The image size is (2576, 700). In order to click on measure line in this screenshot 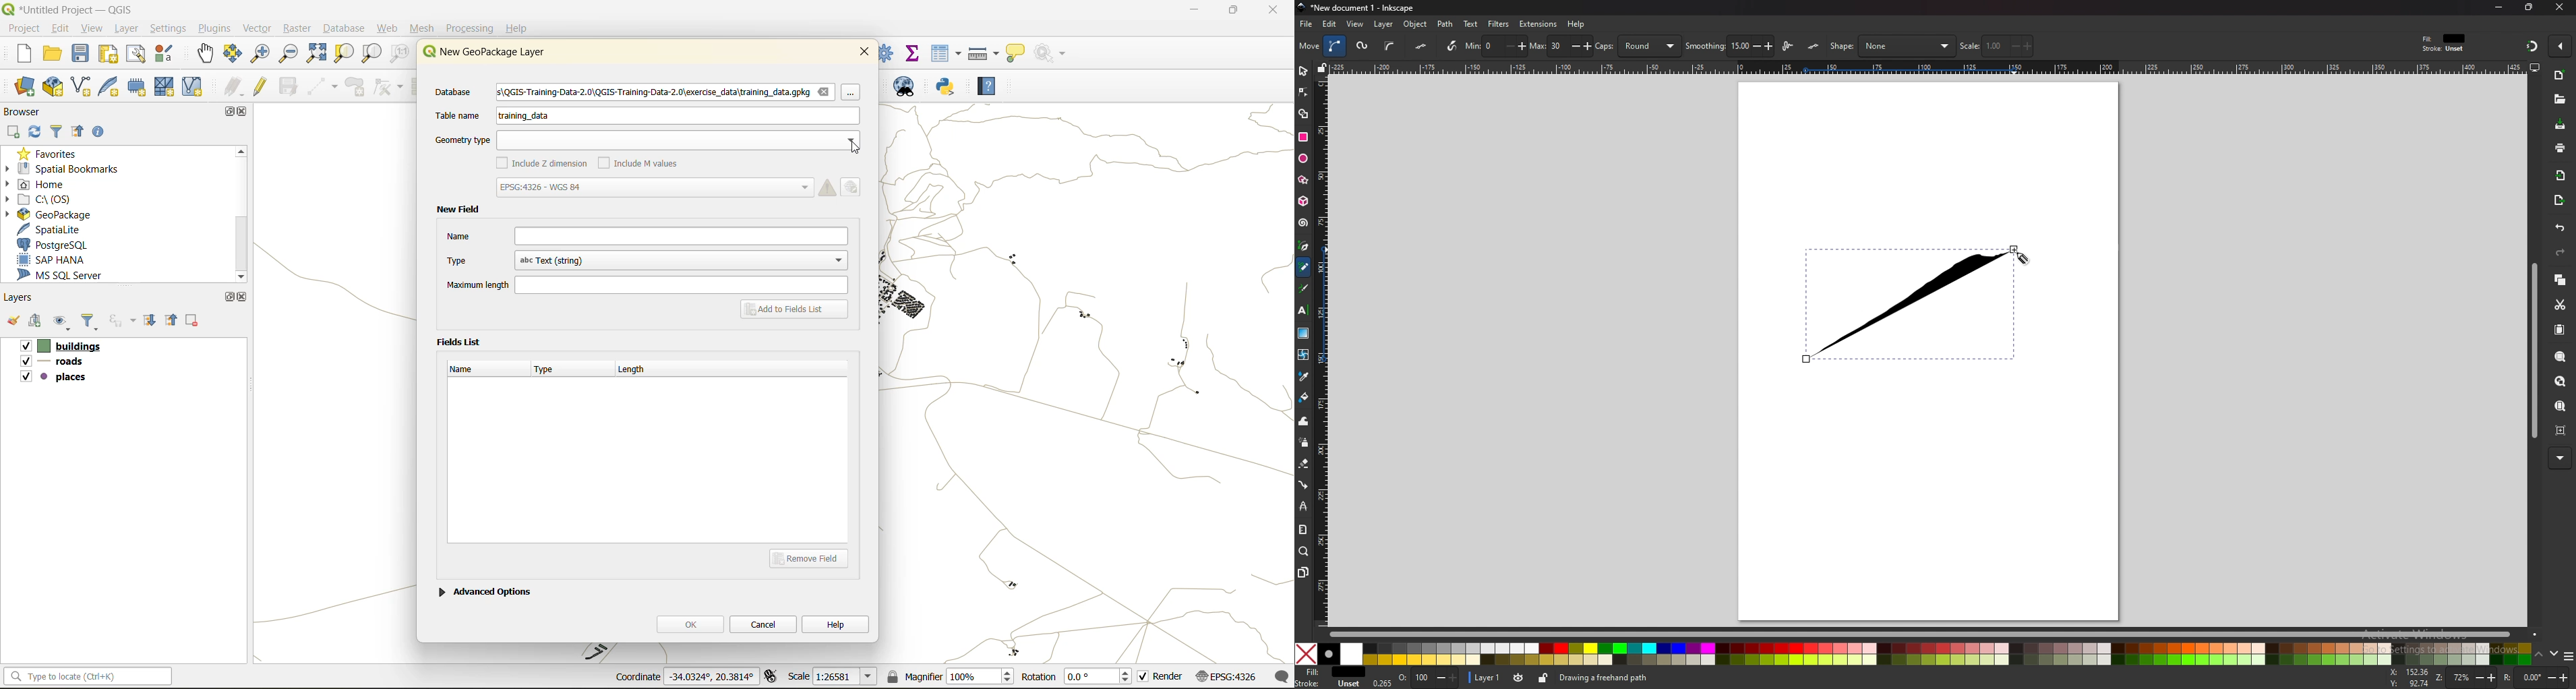, I will do `click(985, 53)`.